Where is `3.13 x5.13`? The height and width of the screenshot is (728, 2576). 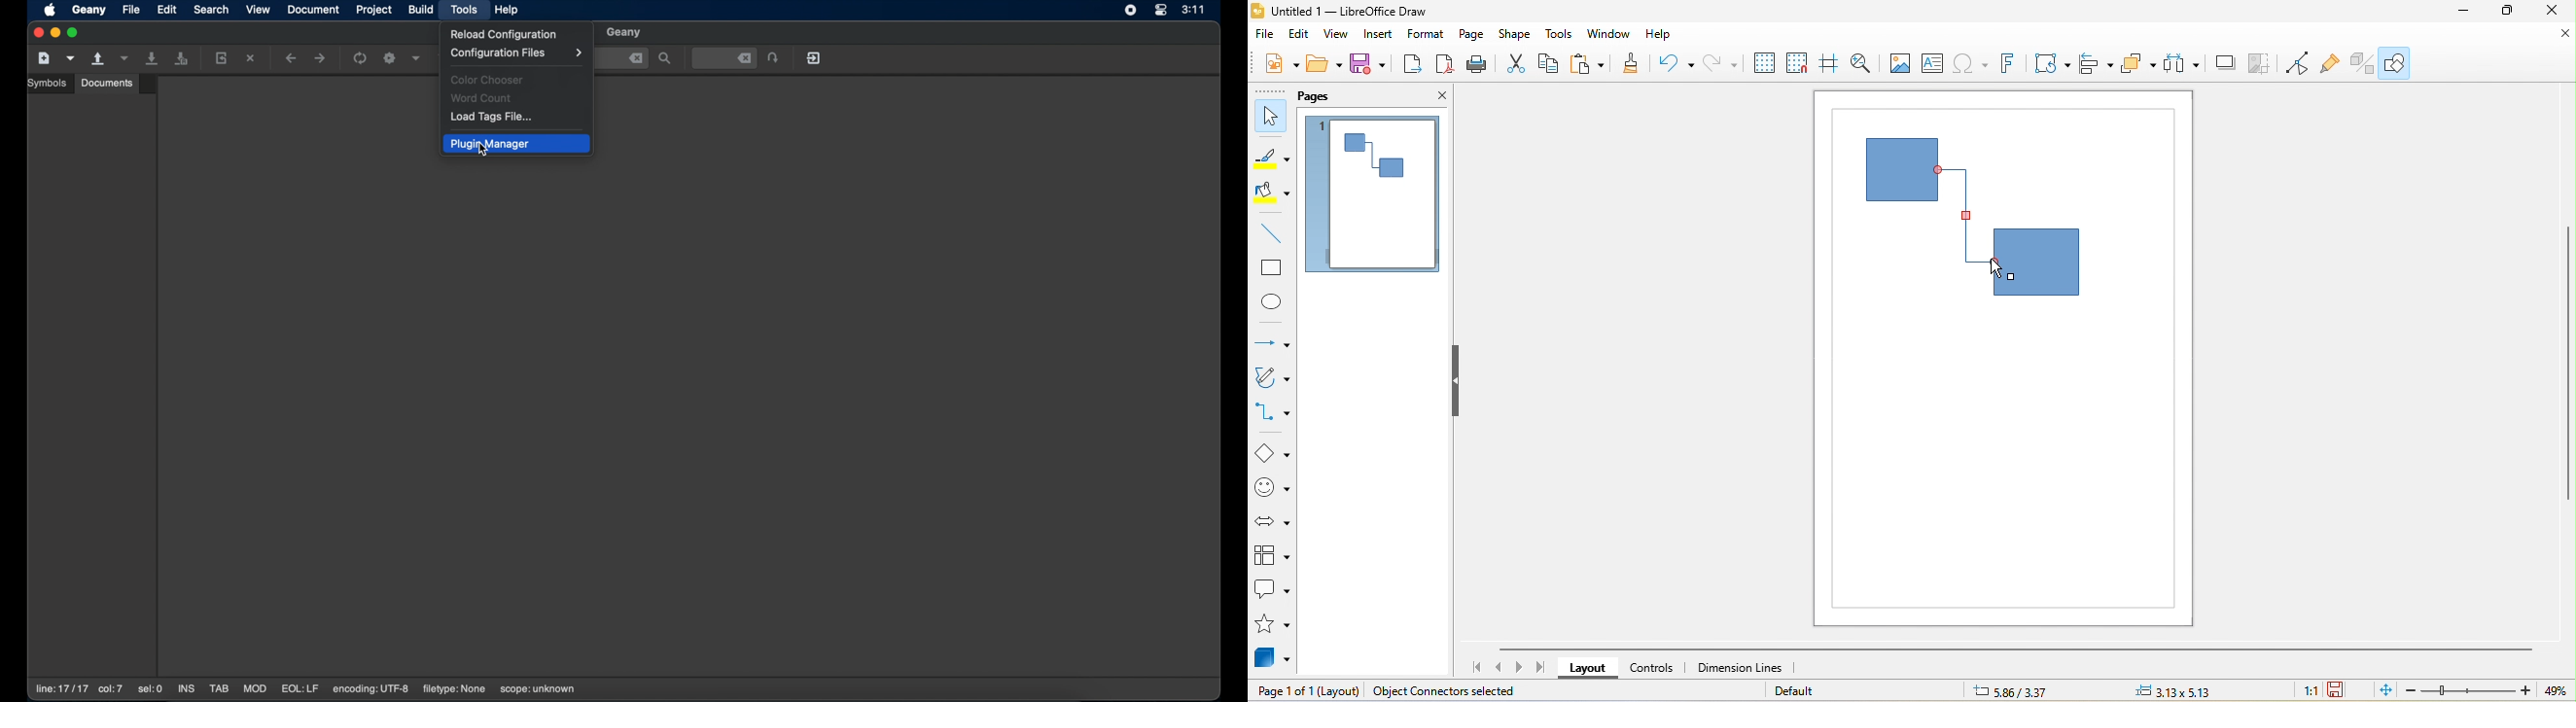
3.13 x5.13 is located at coordinates (2179, 691).